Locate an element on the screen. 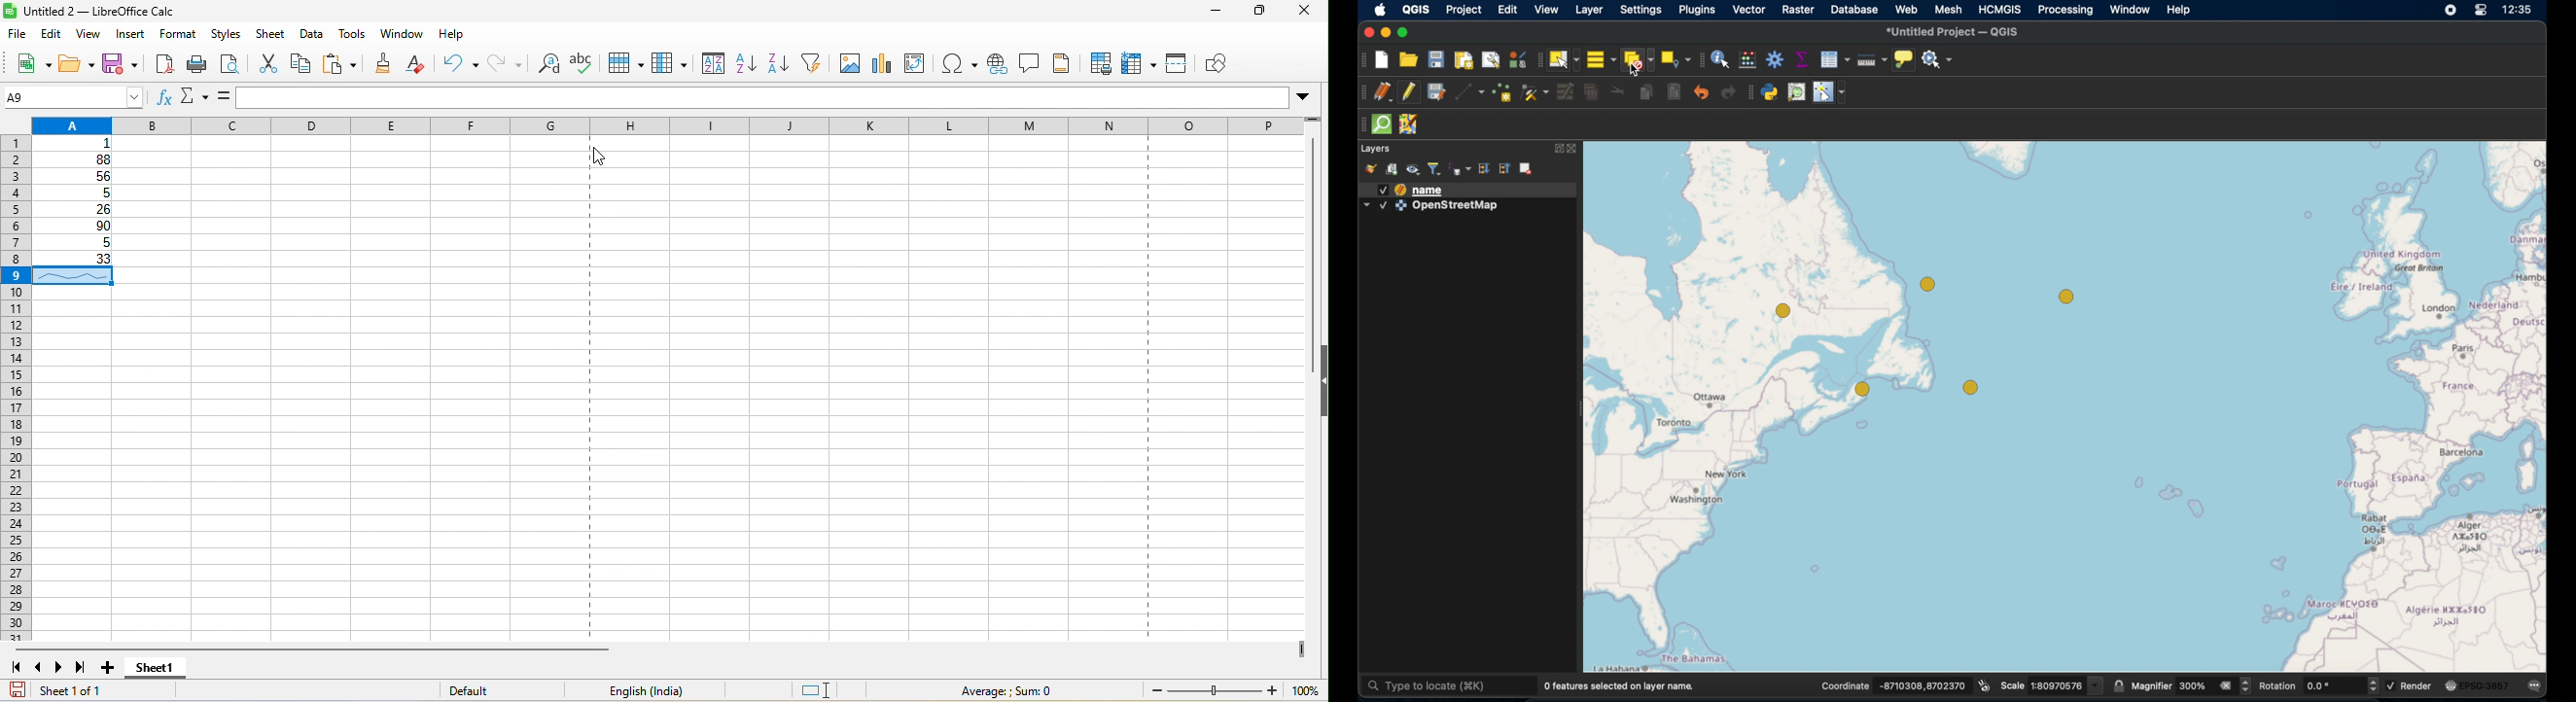  save document is located at coordinates (18, 689).